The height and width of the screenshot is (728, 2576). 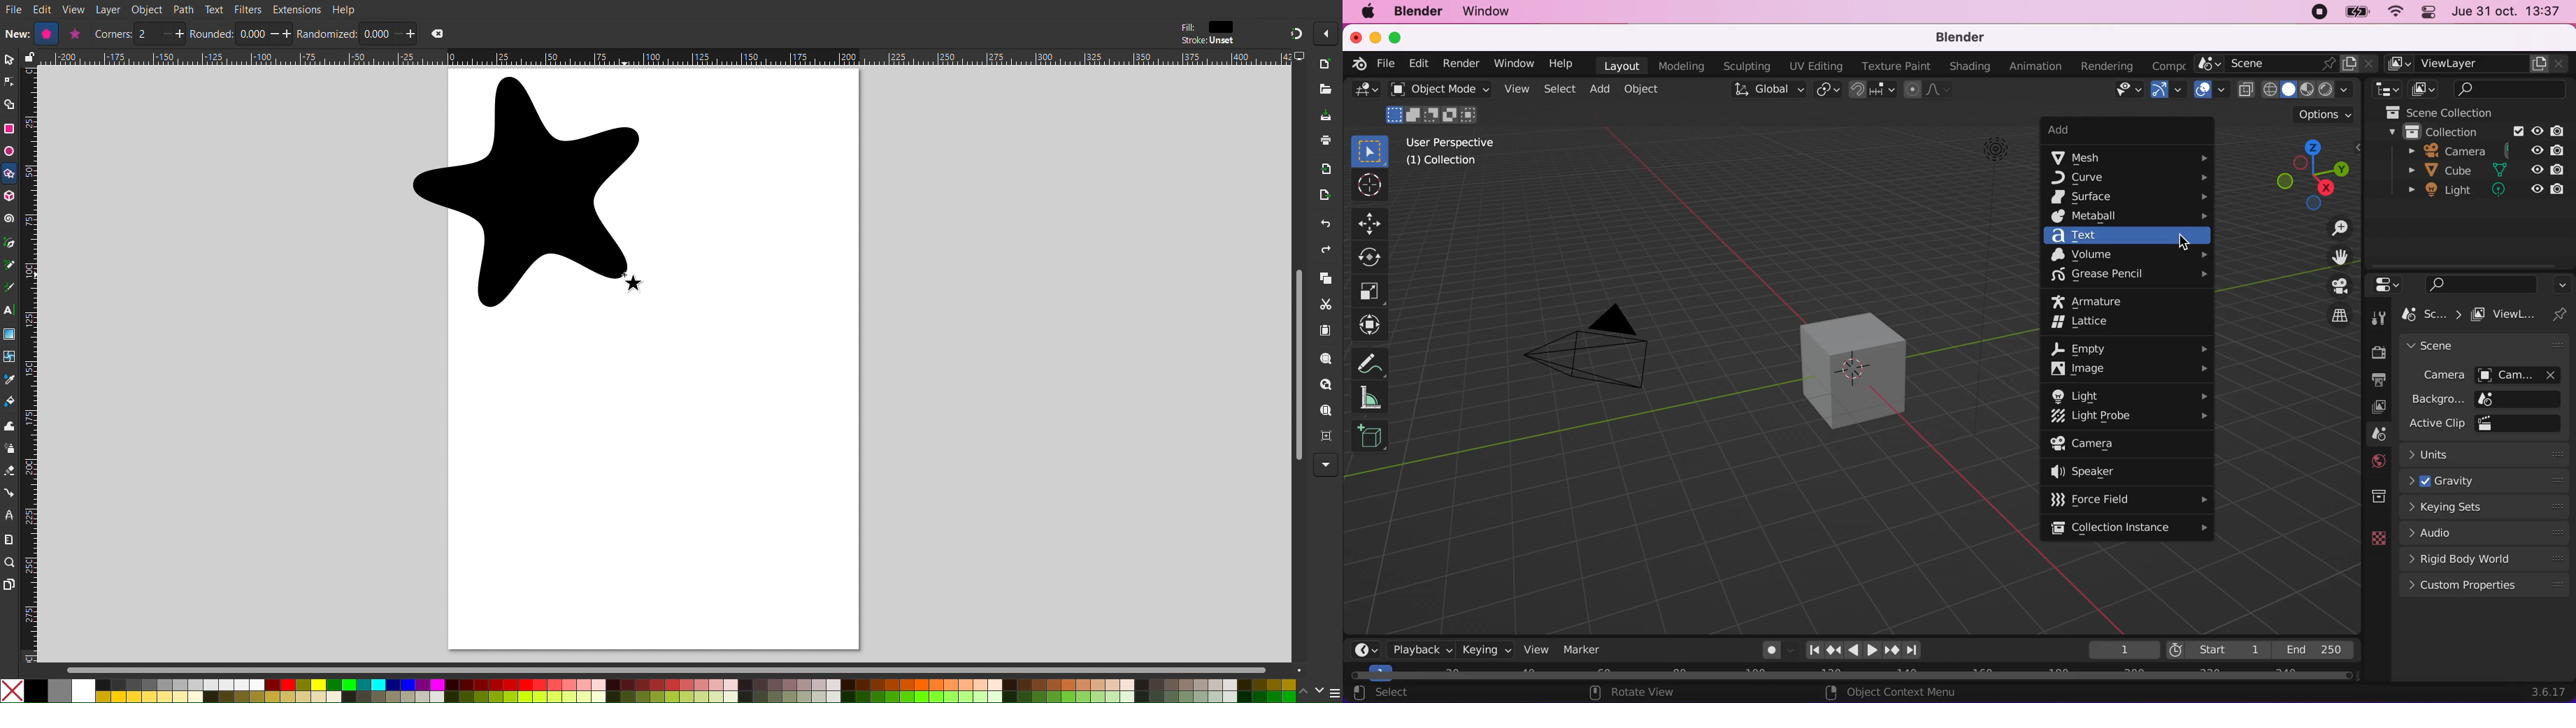 What do you see at coordinates (1964, 38) in the screenshot?
I see `blender` at bounding box center [1964, 38].